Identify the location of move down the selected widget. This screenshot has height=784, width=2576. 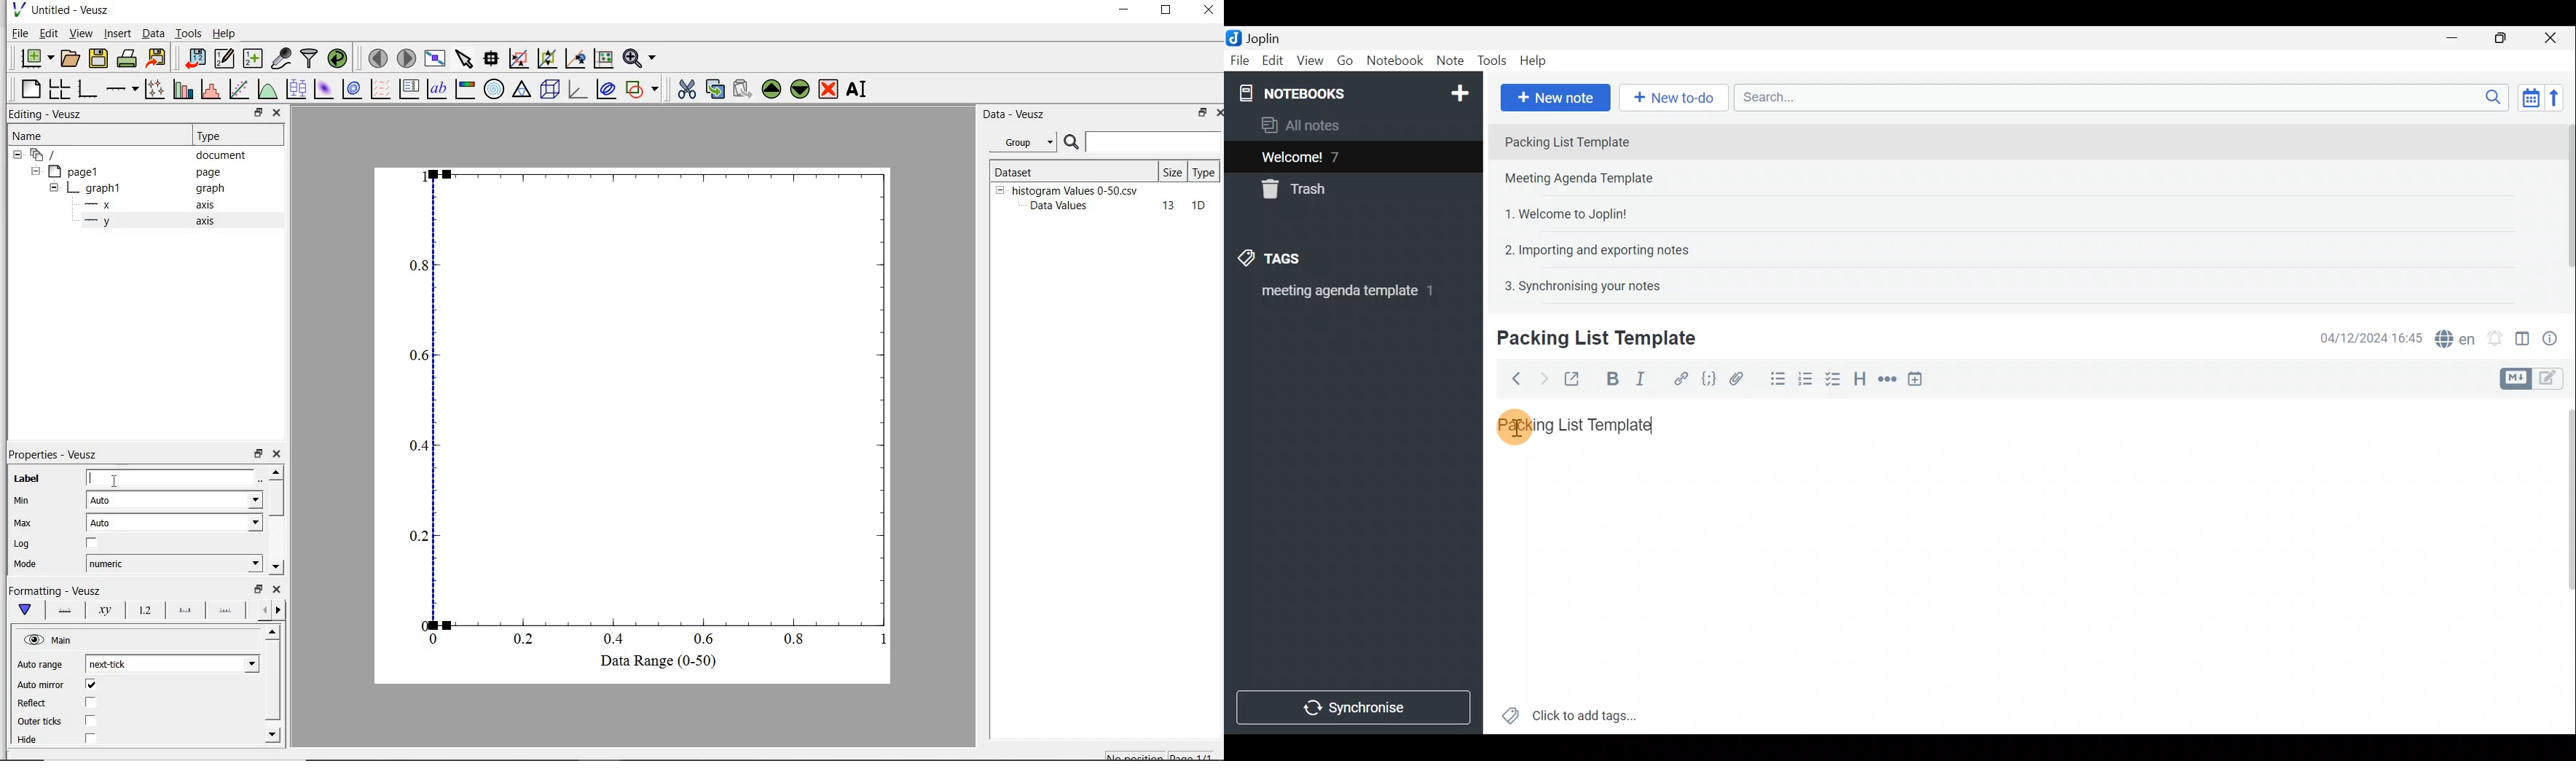
(800, 91).